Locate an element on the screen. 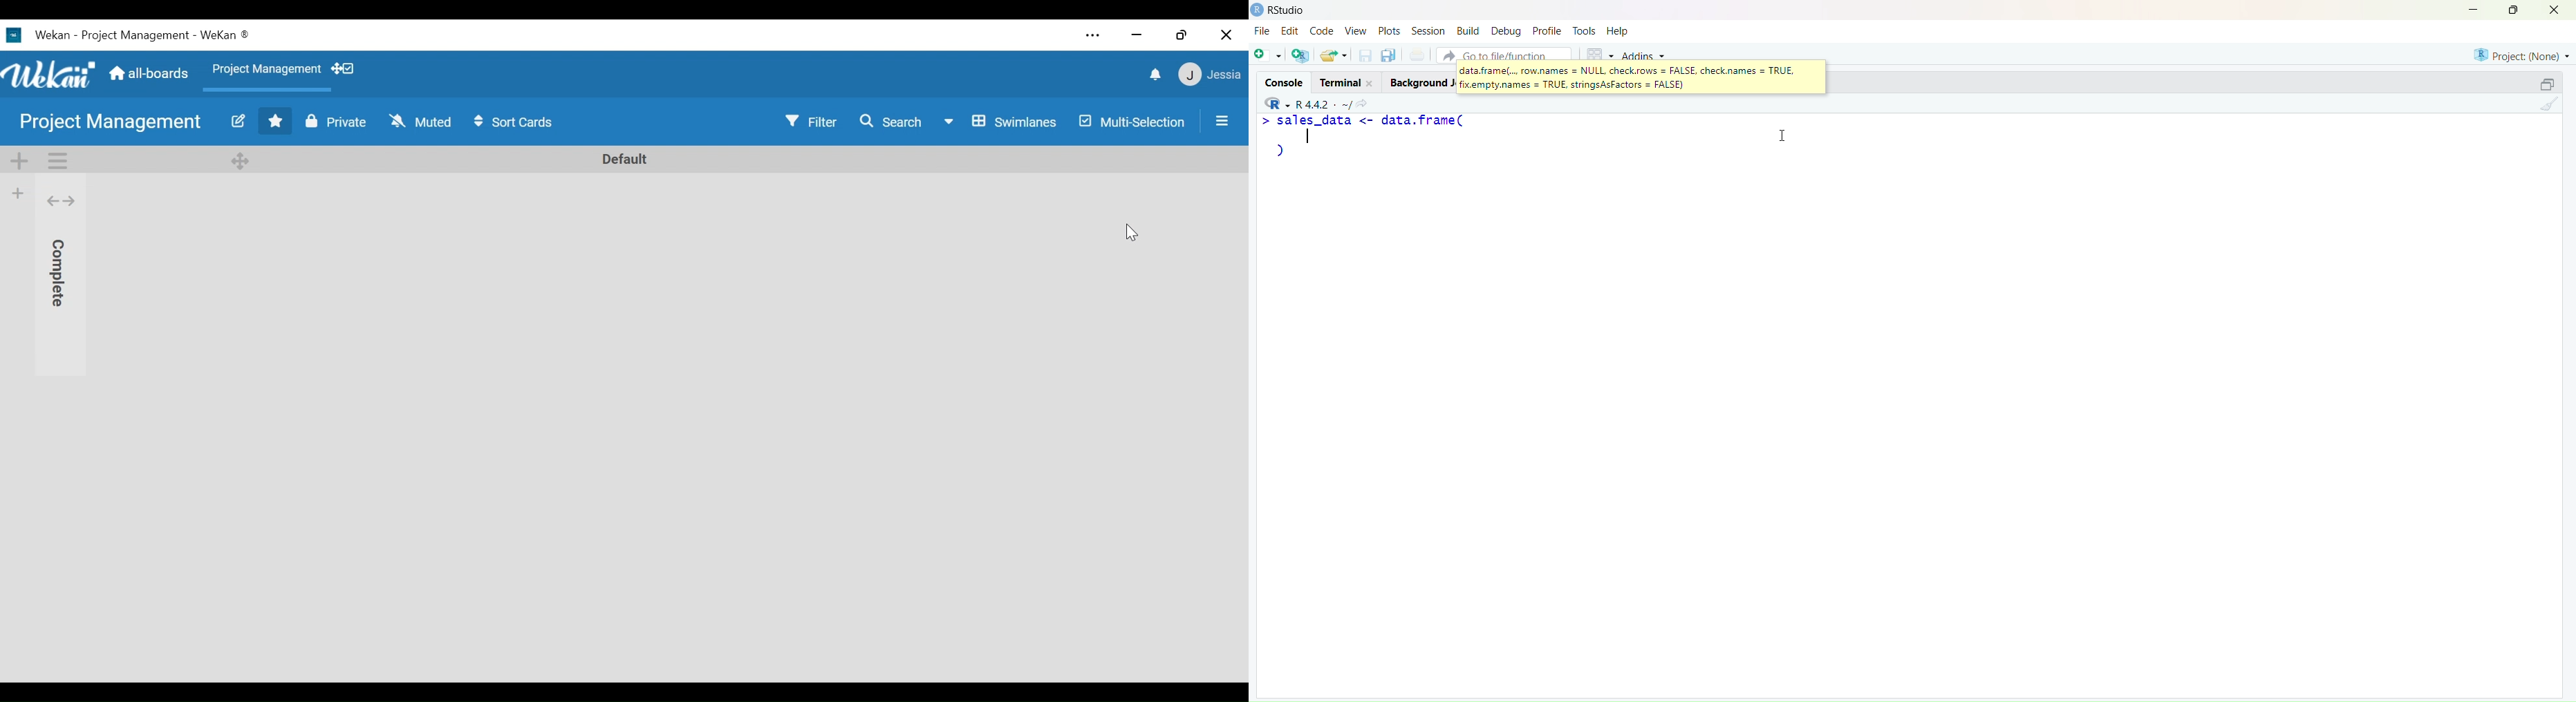  minimise is located at coordinates (2465, 8).